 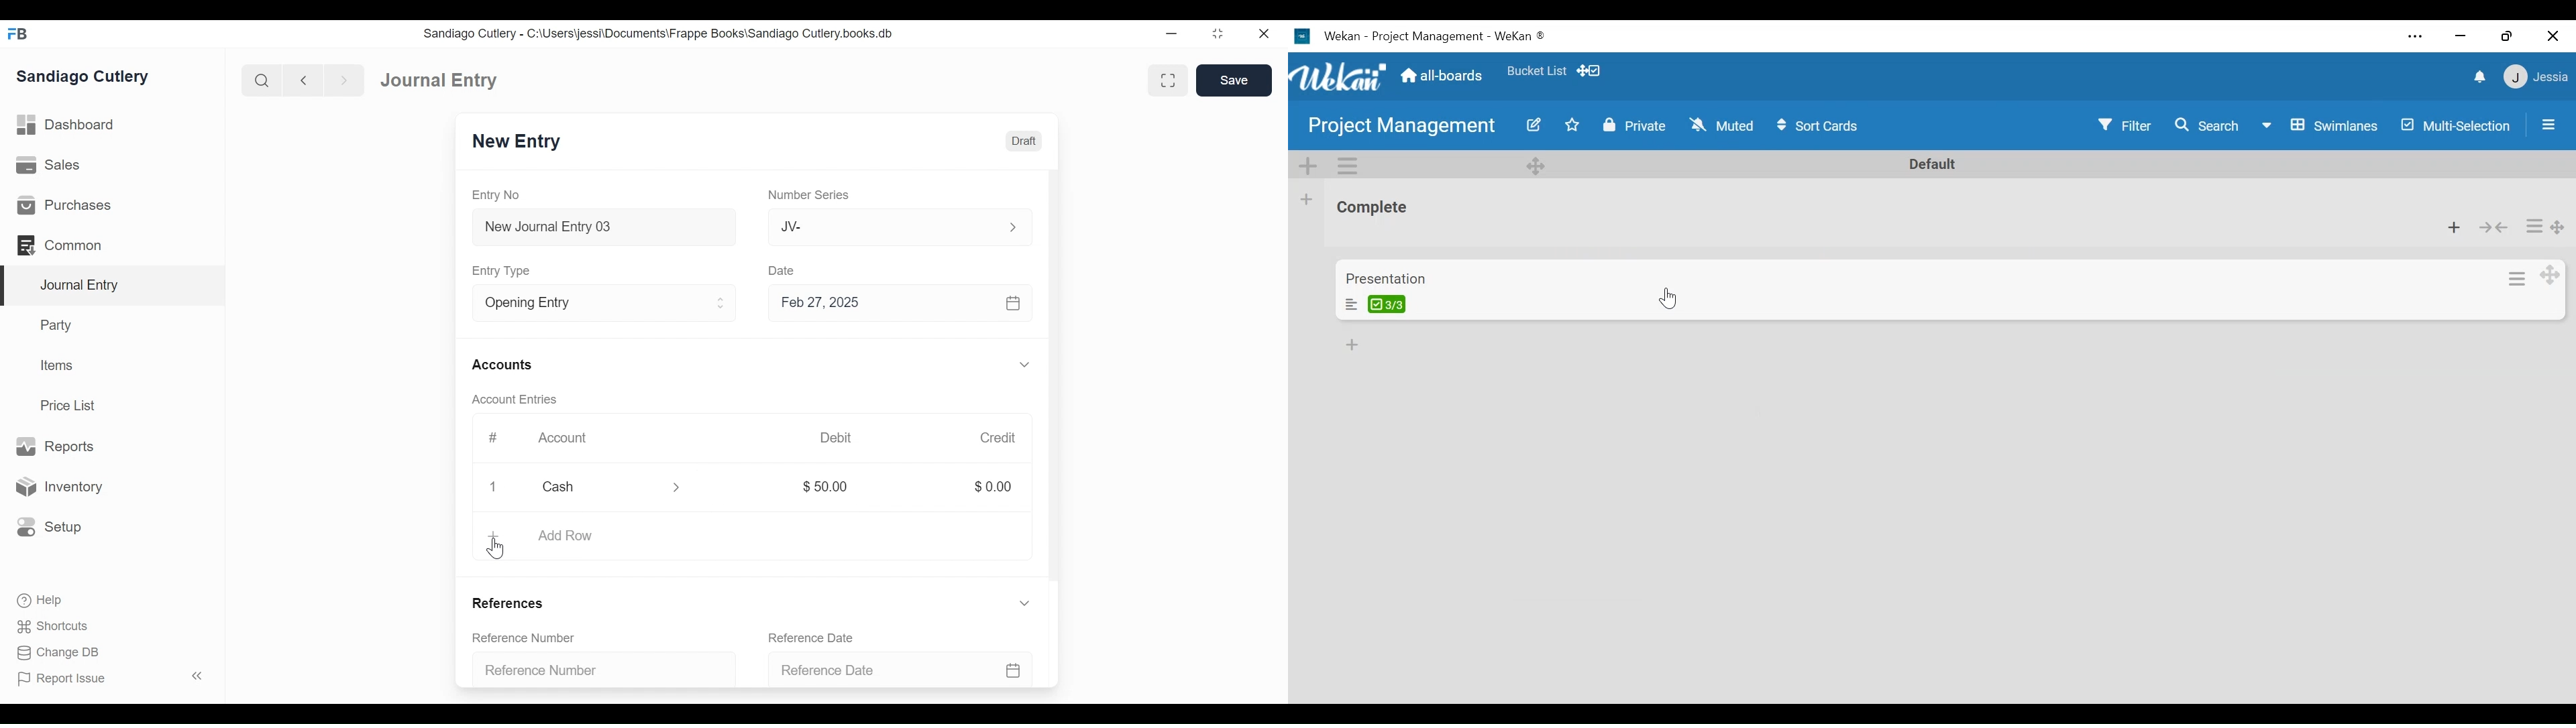 I want to click on Cash, so click(x=596, y=486).